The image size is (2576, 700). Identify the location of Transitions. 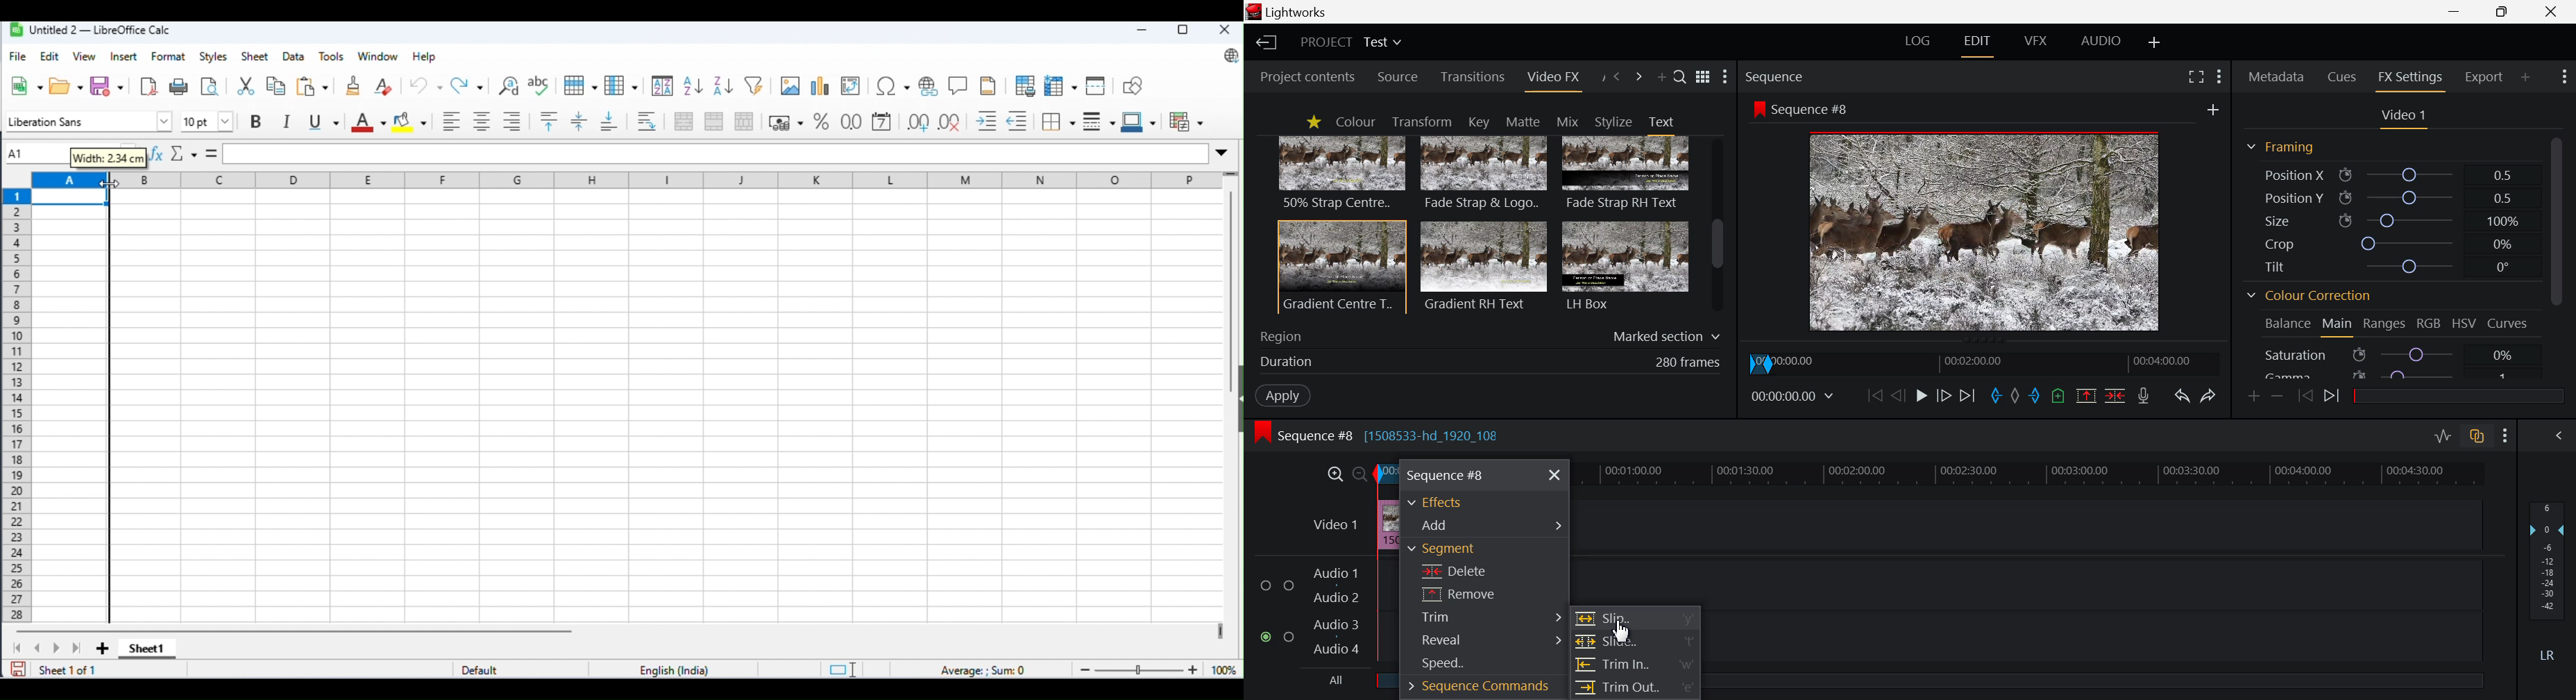
(1473, 77).